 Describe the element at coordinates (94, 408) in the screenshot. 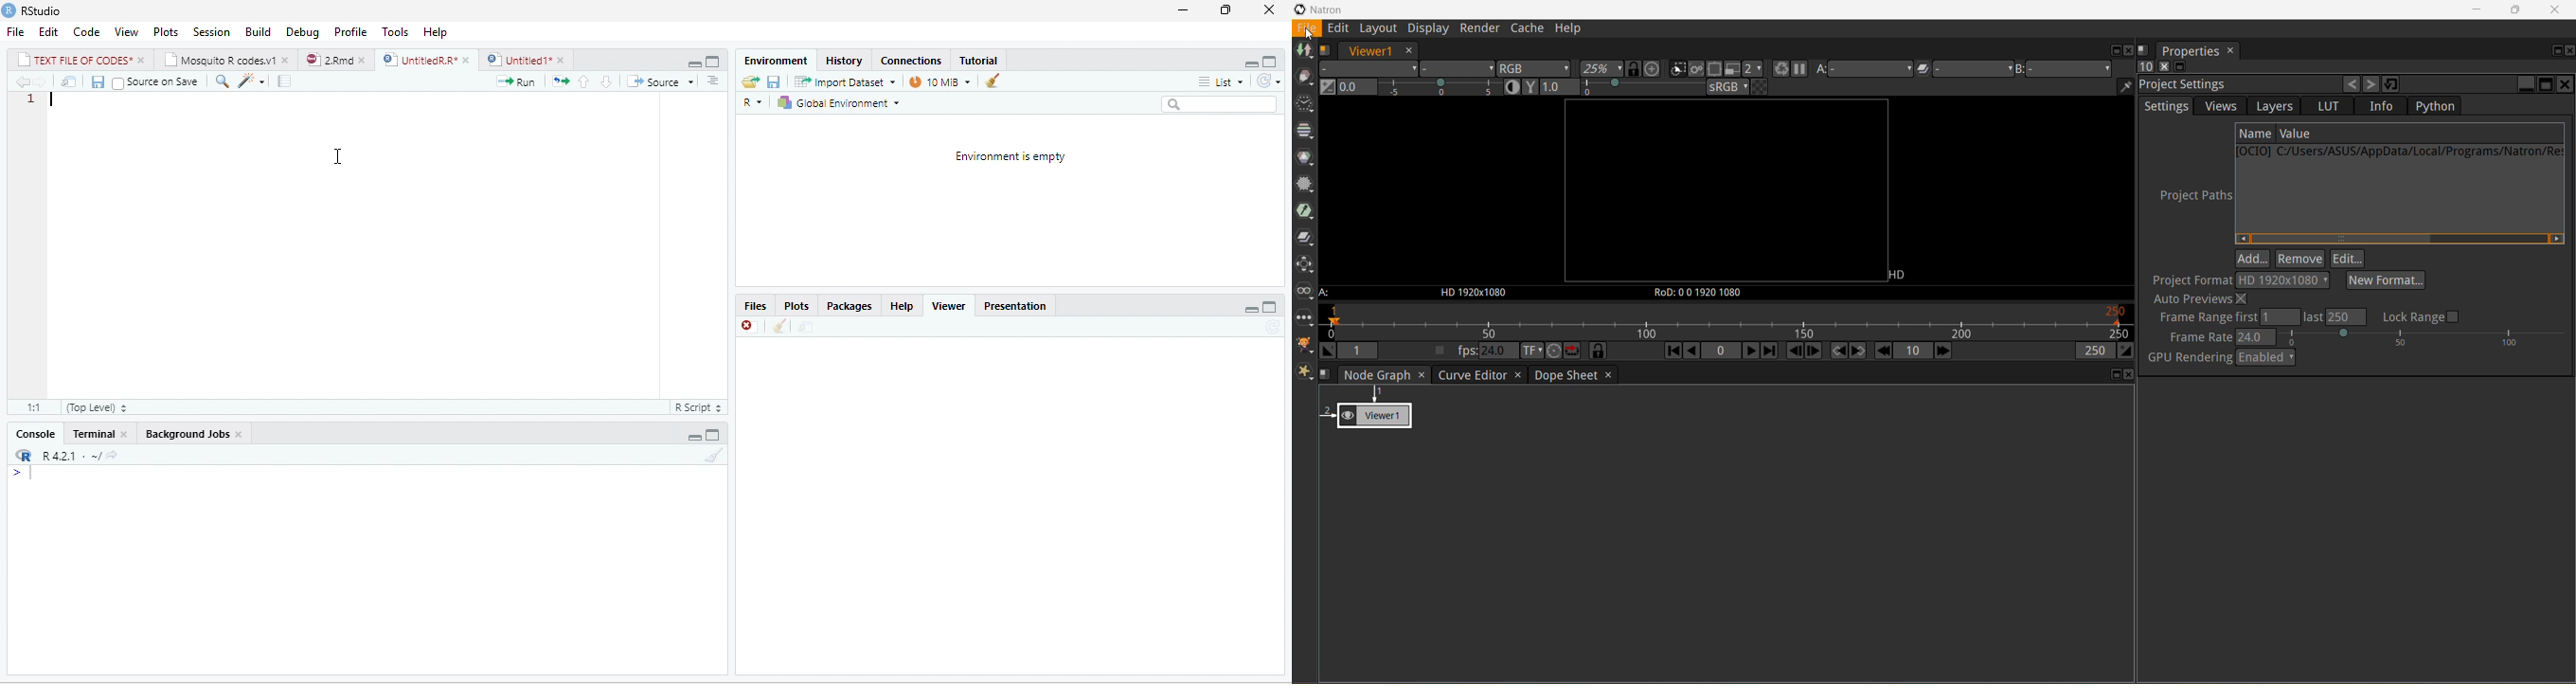

I see `(top level)` at that location.